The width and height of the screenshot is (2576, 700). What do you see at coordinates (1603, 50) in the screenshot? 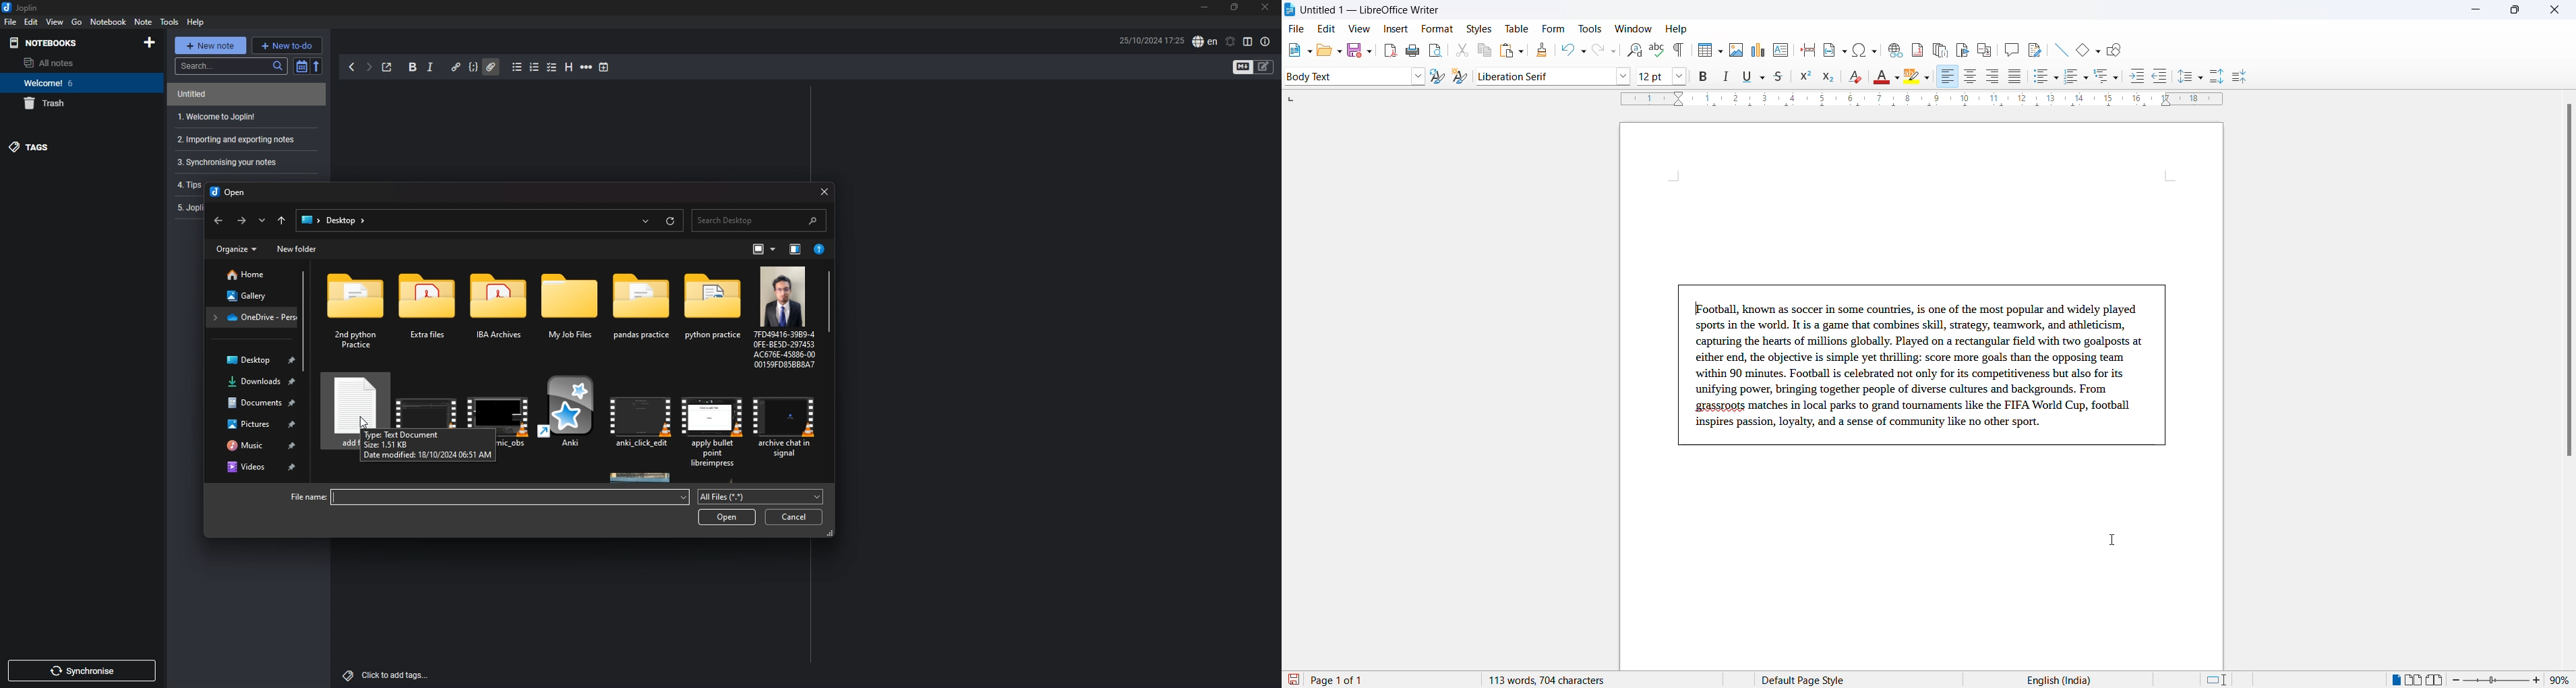
I see `redo` at bounding box center [1603, 50].